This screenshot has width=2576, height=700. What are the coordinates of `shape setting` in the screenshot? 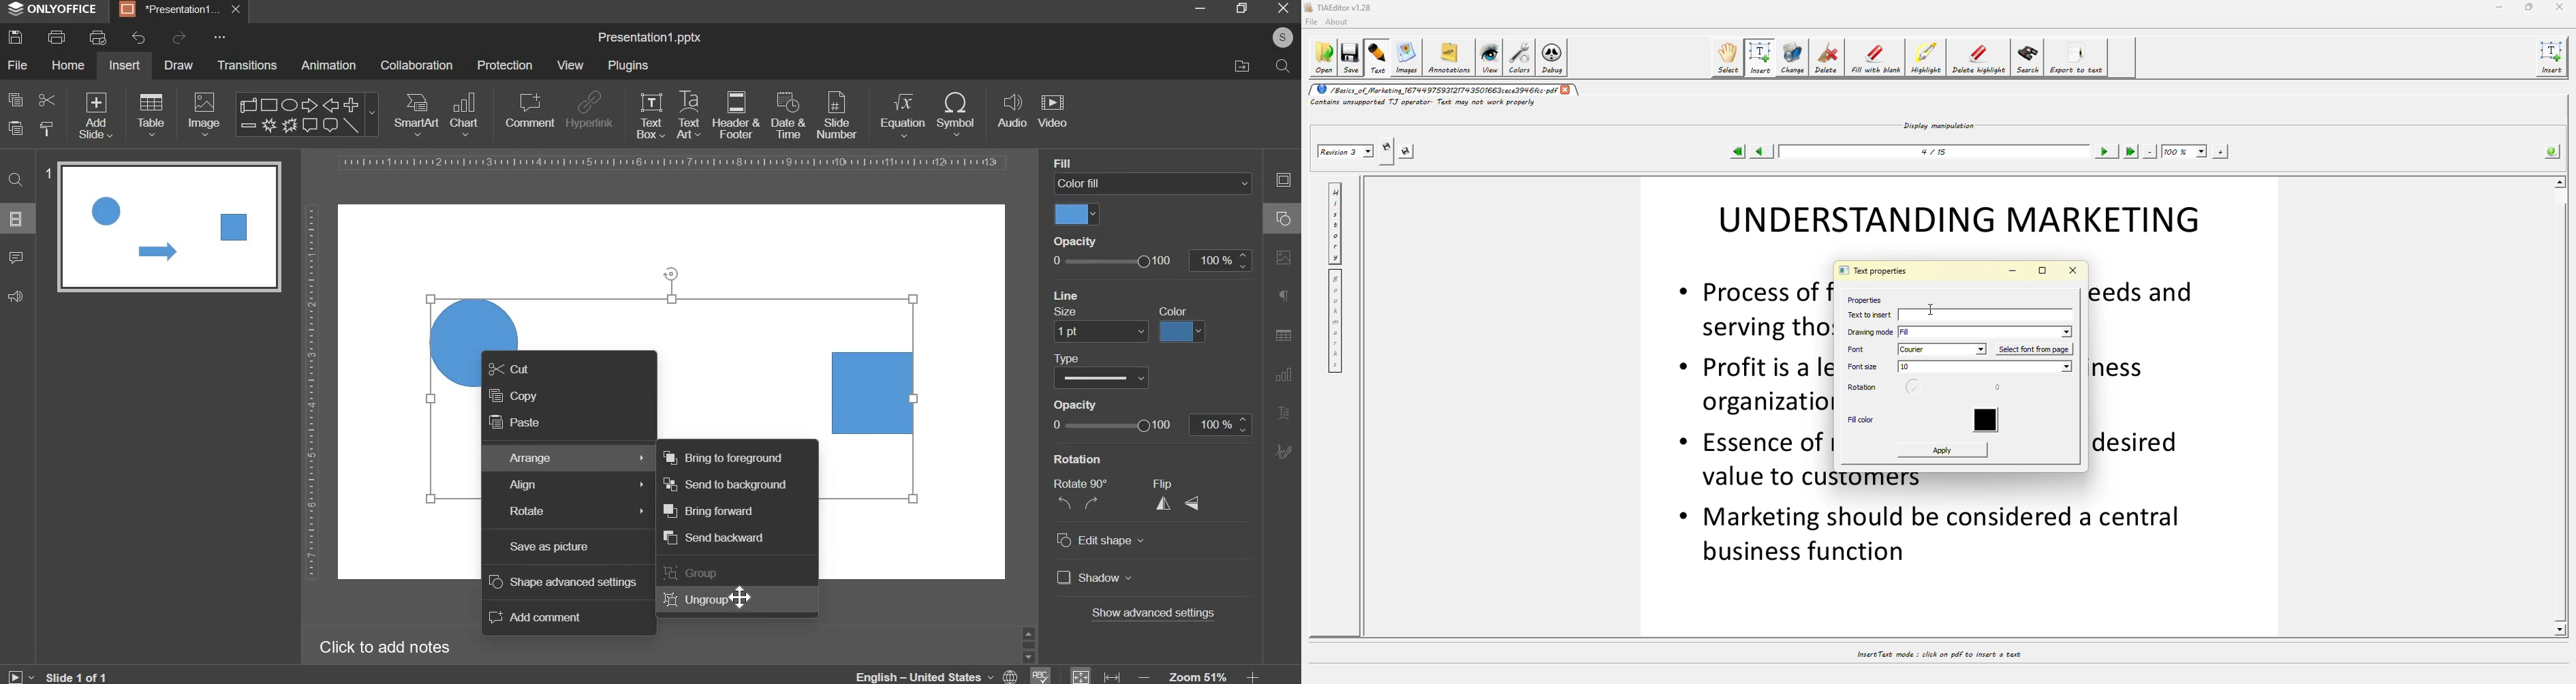 It's located at (1284, 217).